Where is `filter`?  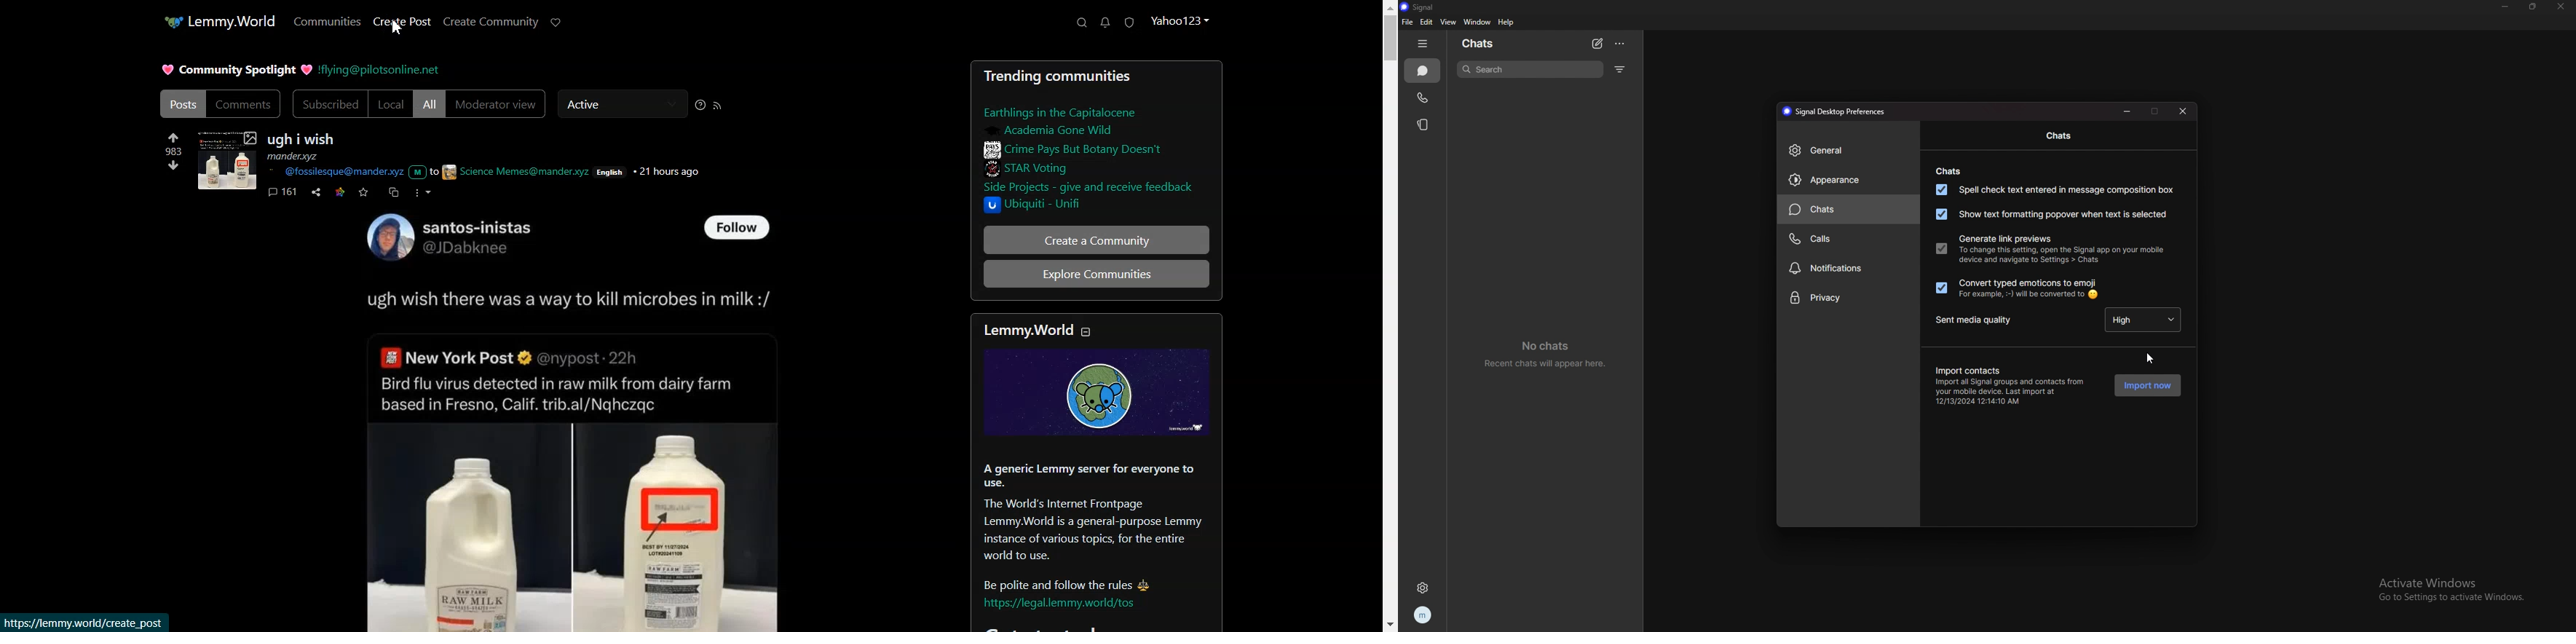
filter is located at coordinates (1621, 69).